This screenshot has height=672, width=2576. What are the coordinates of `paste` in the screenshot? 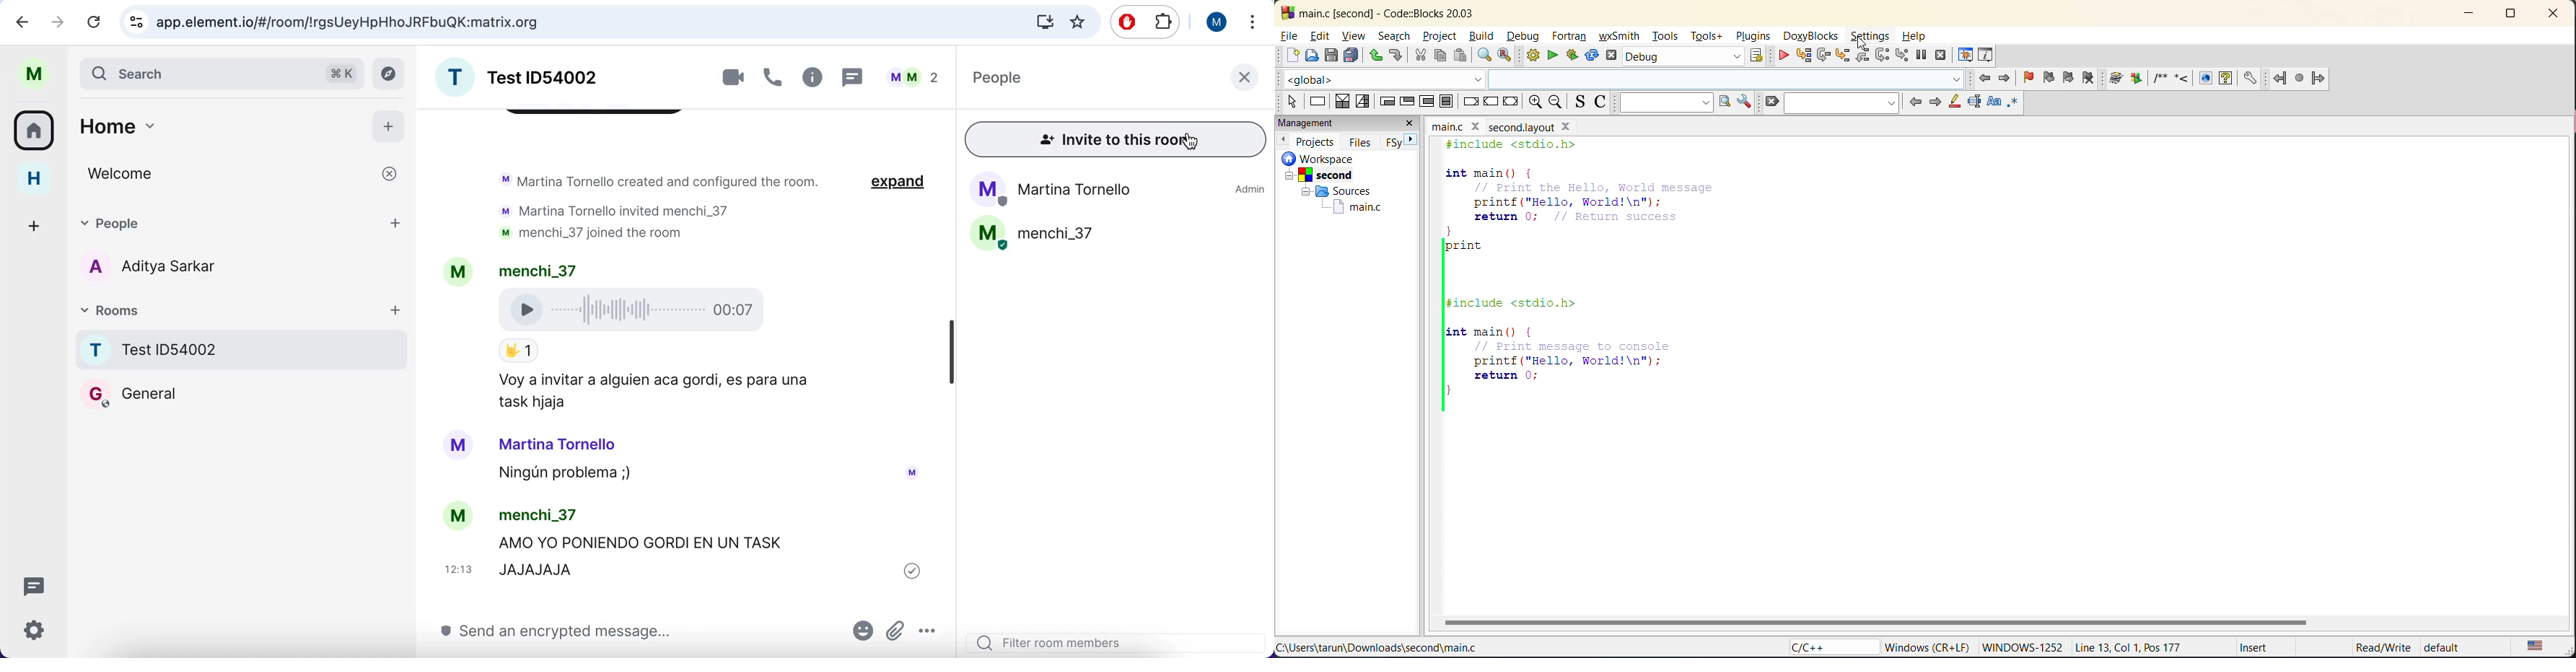 It's located at (1460, 56).